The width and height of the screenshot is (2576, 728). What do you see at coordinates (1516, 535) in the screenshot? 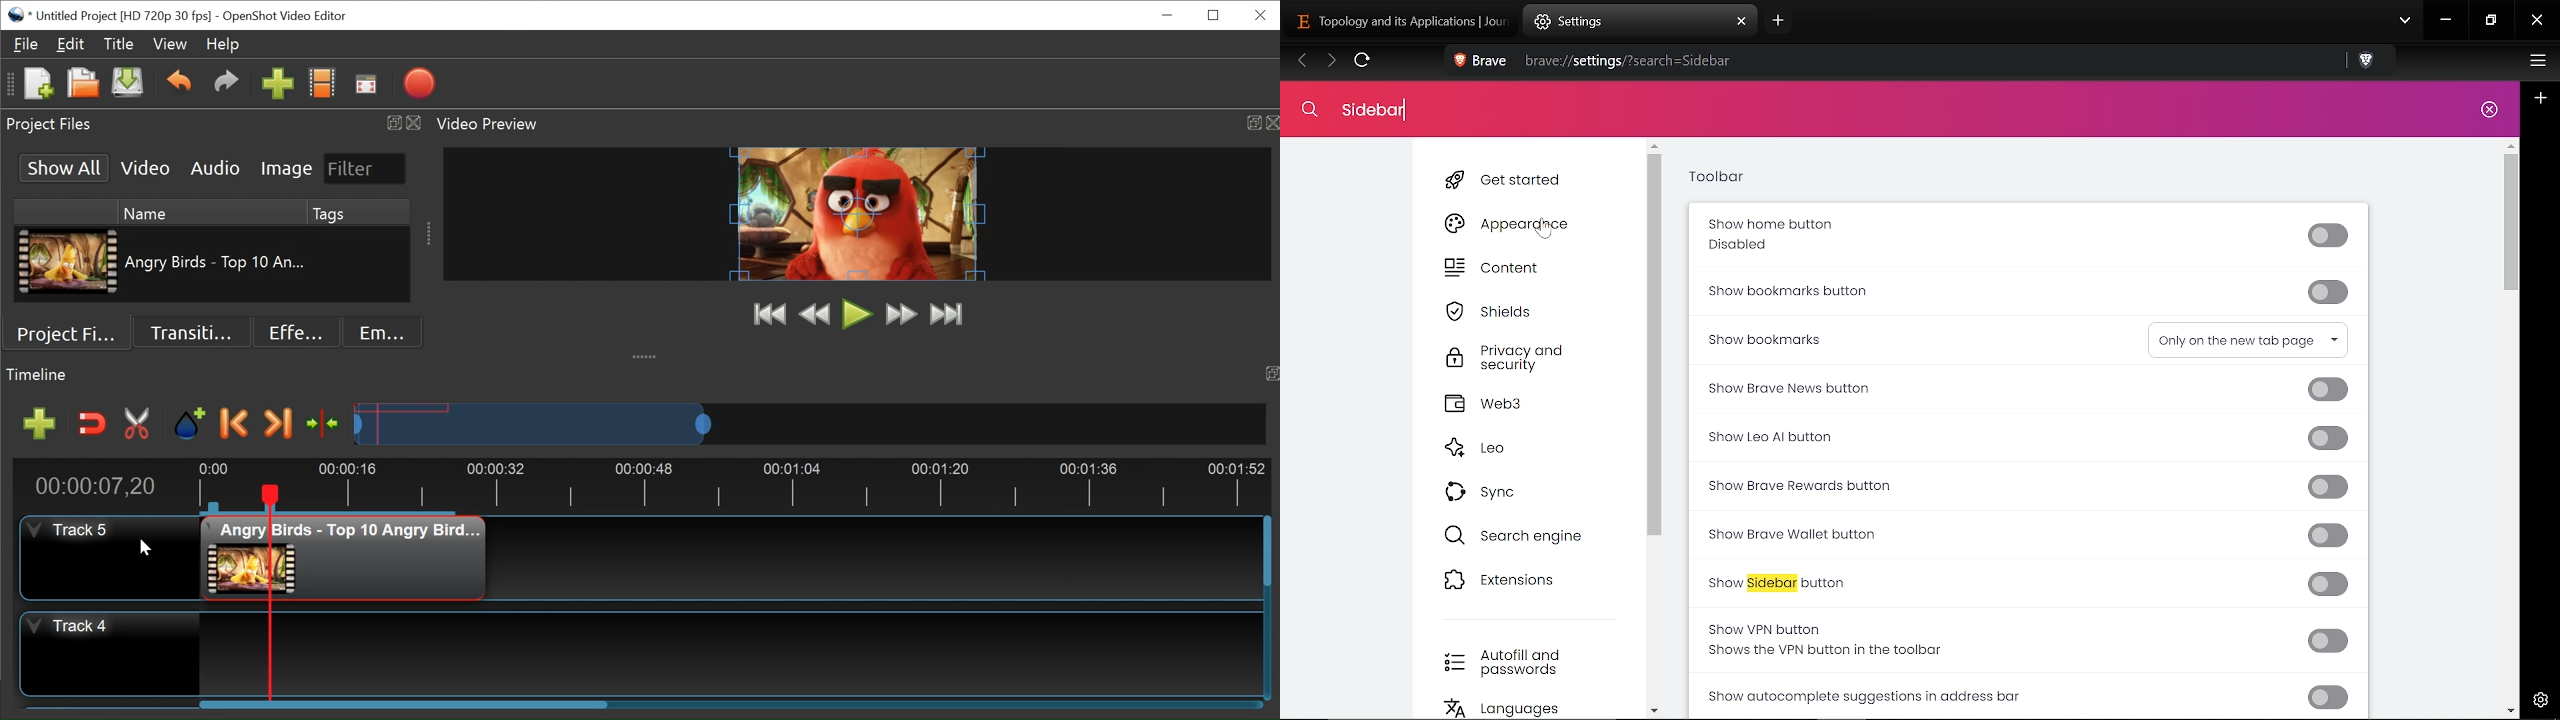
I see `Search engine` at bounding box center [1516, 535].